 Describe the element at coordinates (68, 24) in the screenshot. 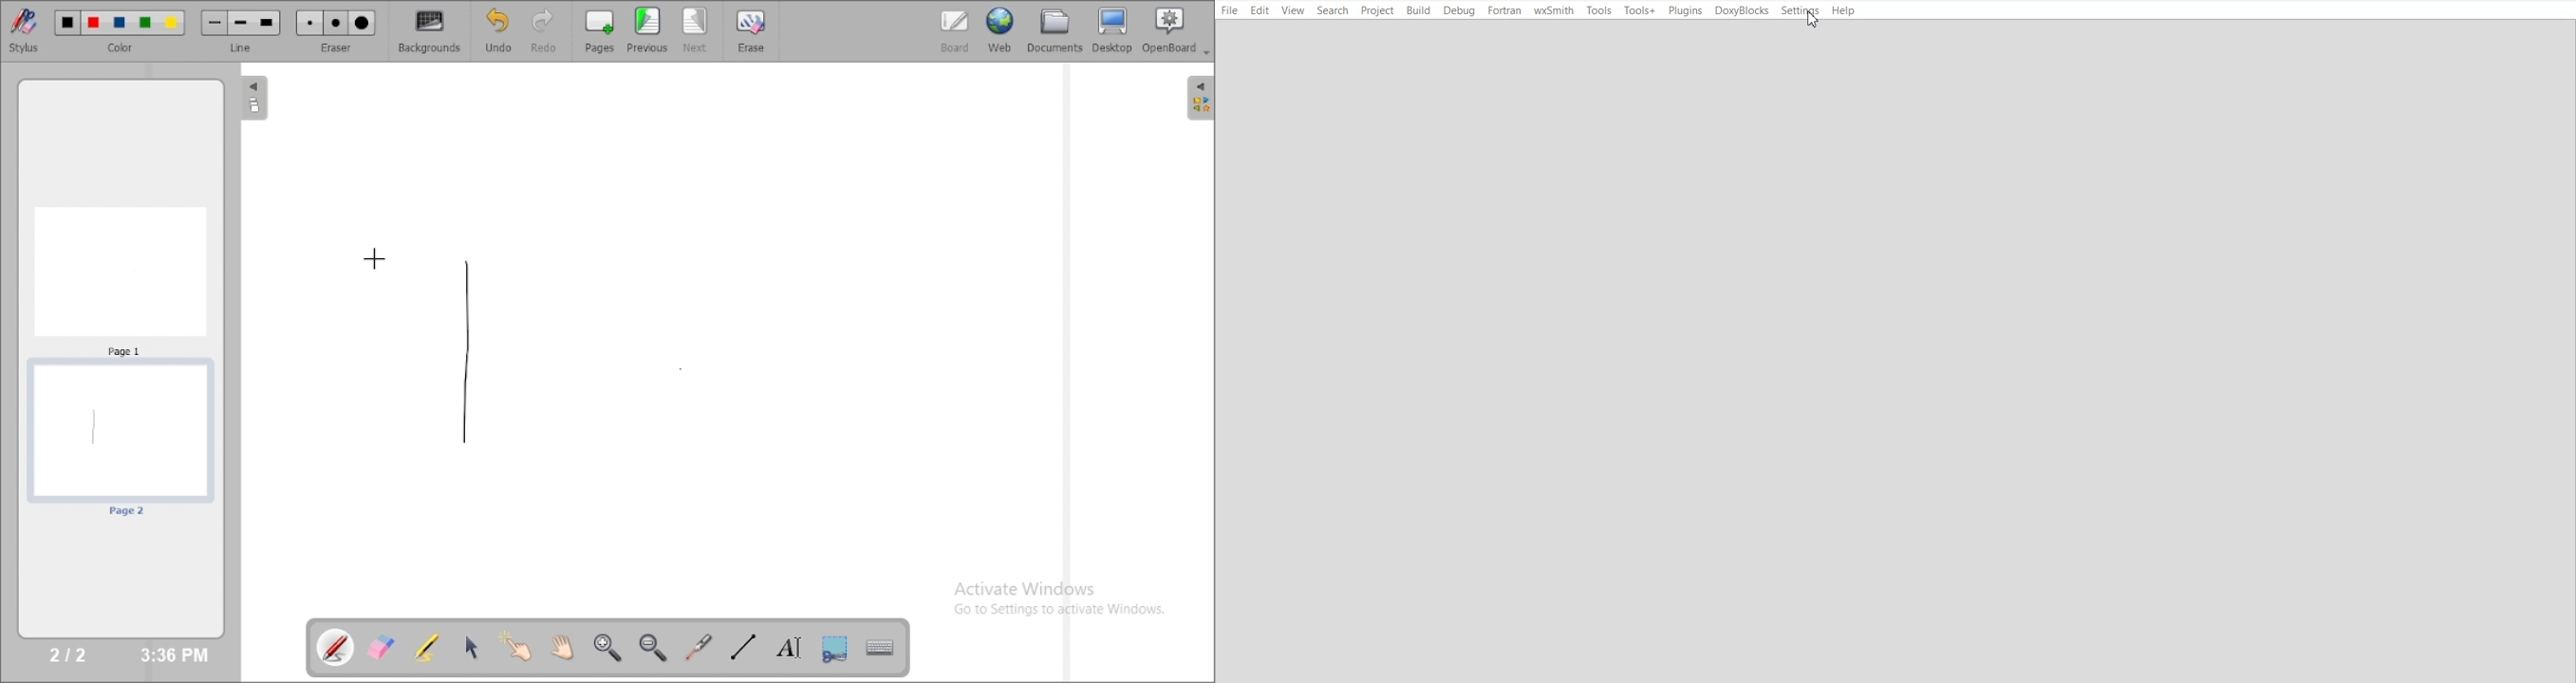

I see `Color 1` at that location.